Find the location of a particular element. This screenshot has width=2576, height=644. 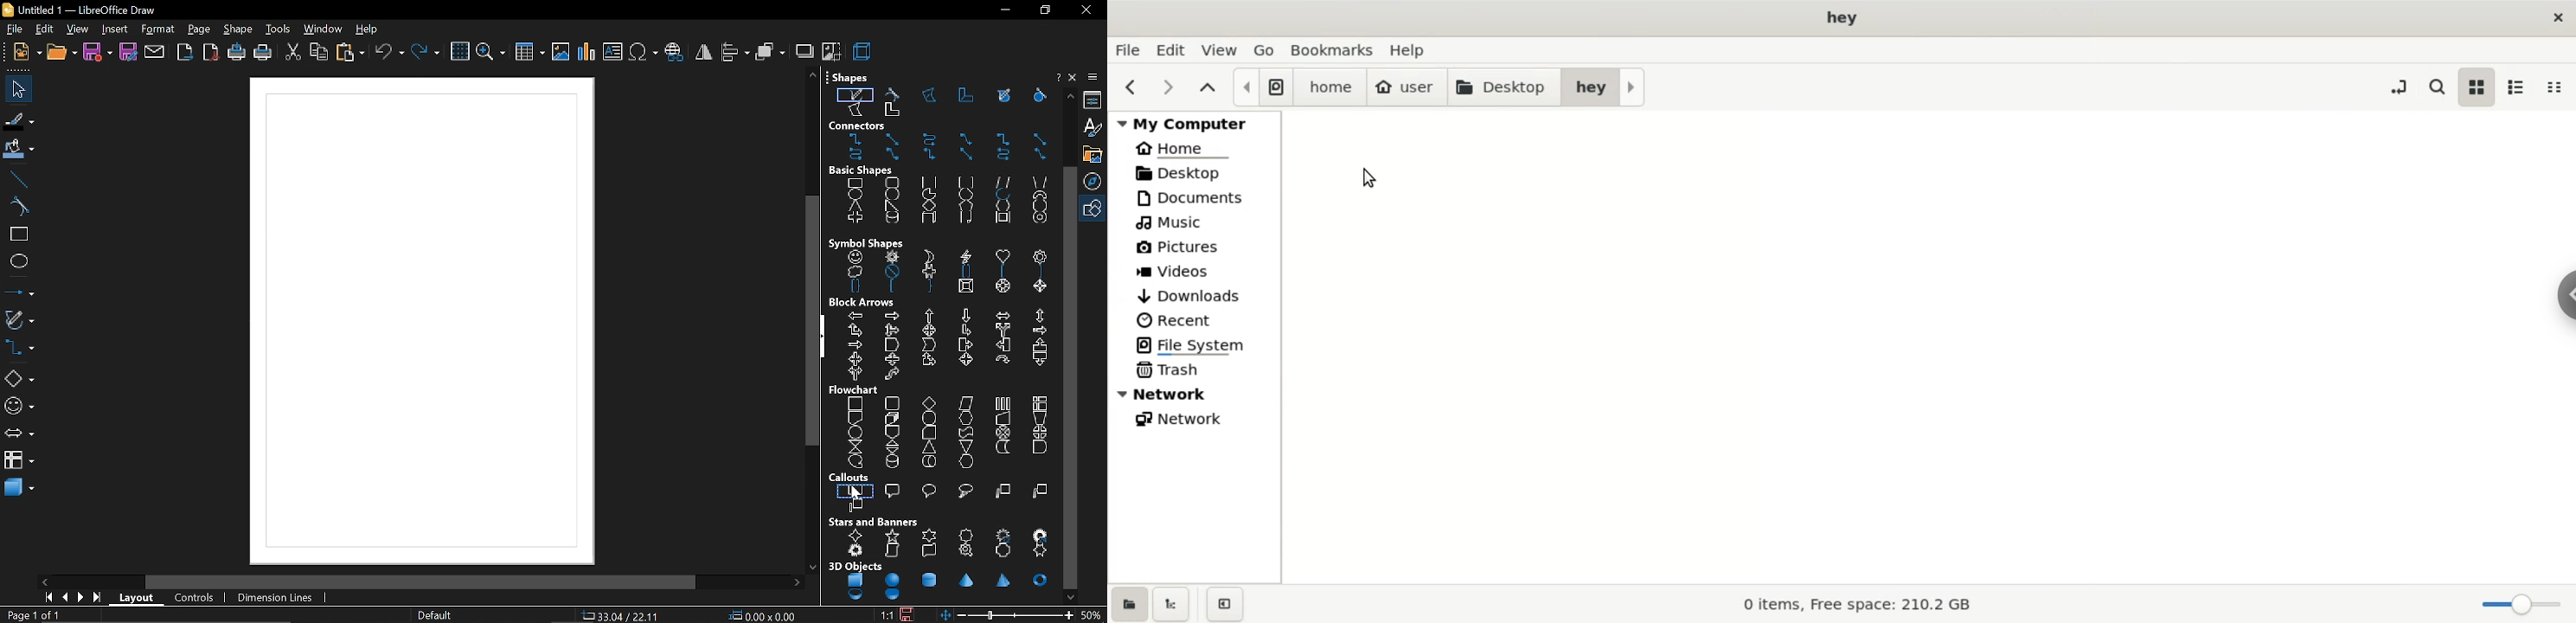

display is located at coordinates (966, 461).